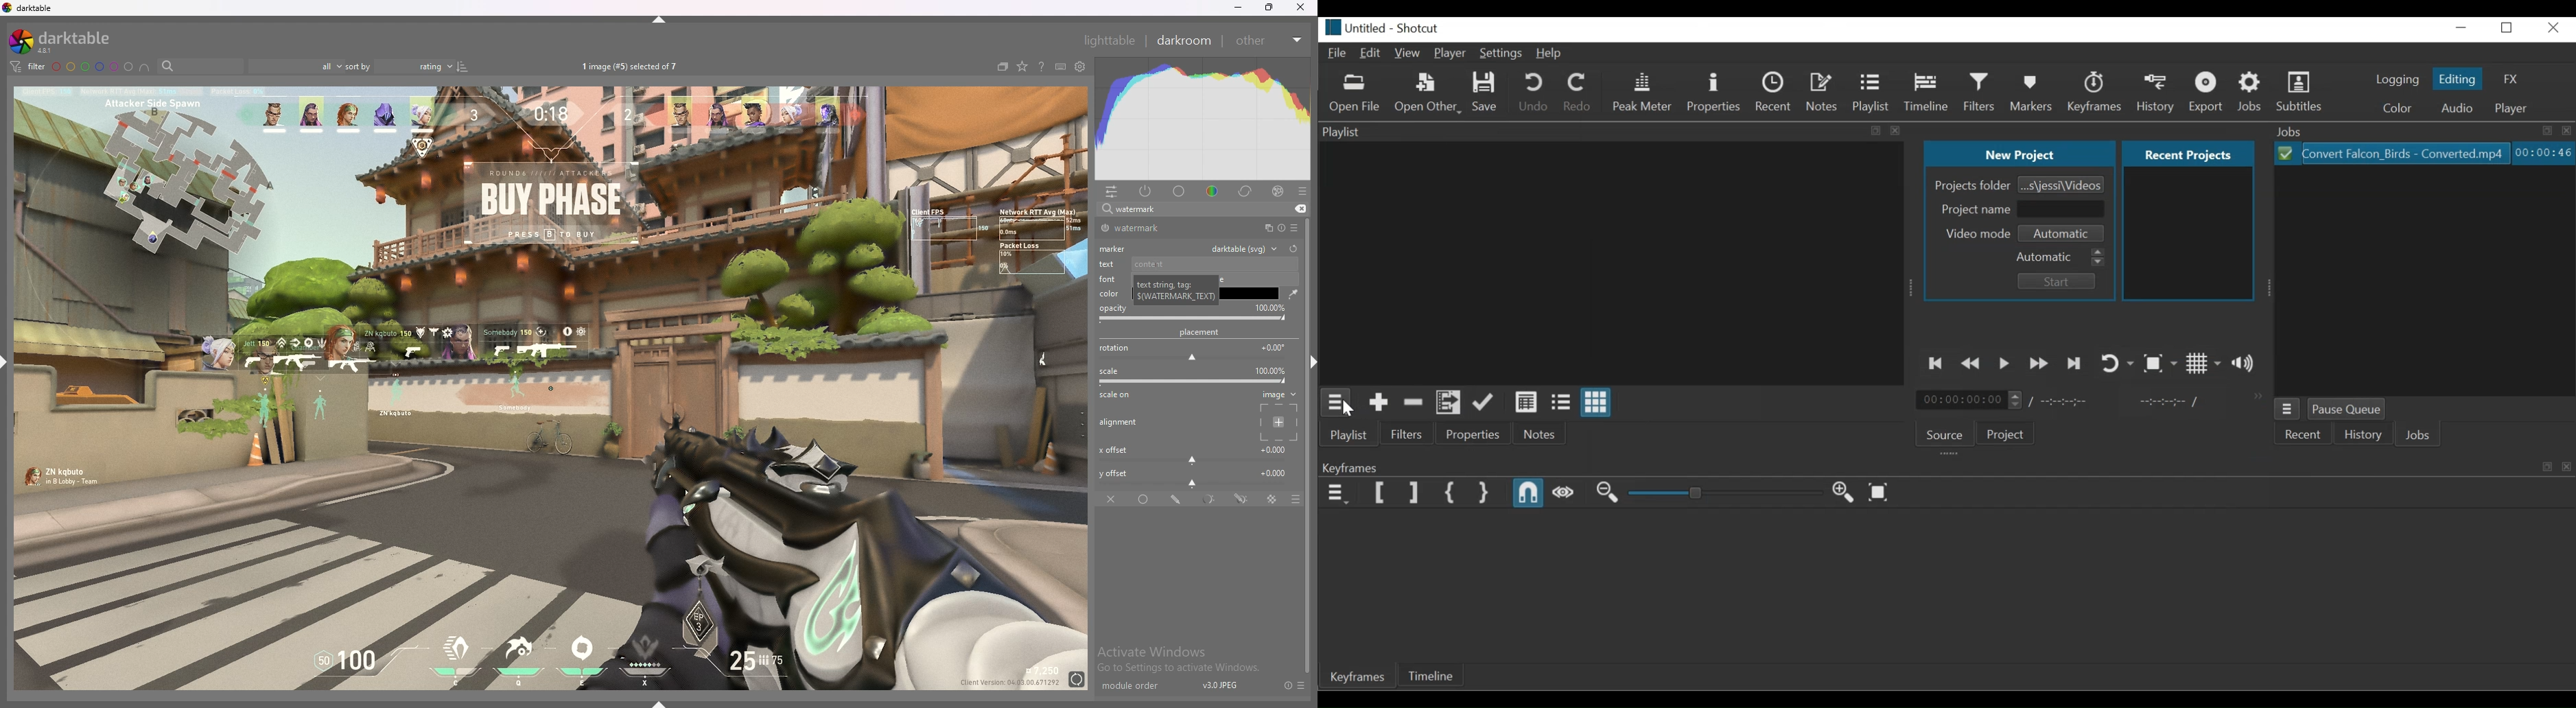 This screenshot has height=728, width=2576. What do you see at coordinates (1185, 39) in the screenshot?
I see `darkroom` at bounding box center [1185, 39].